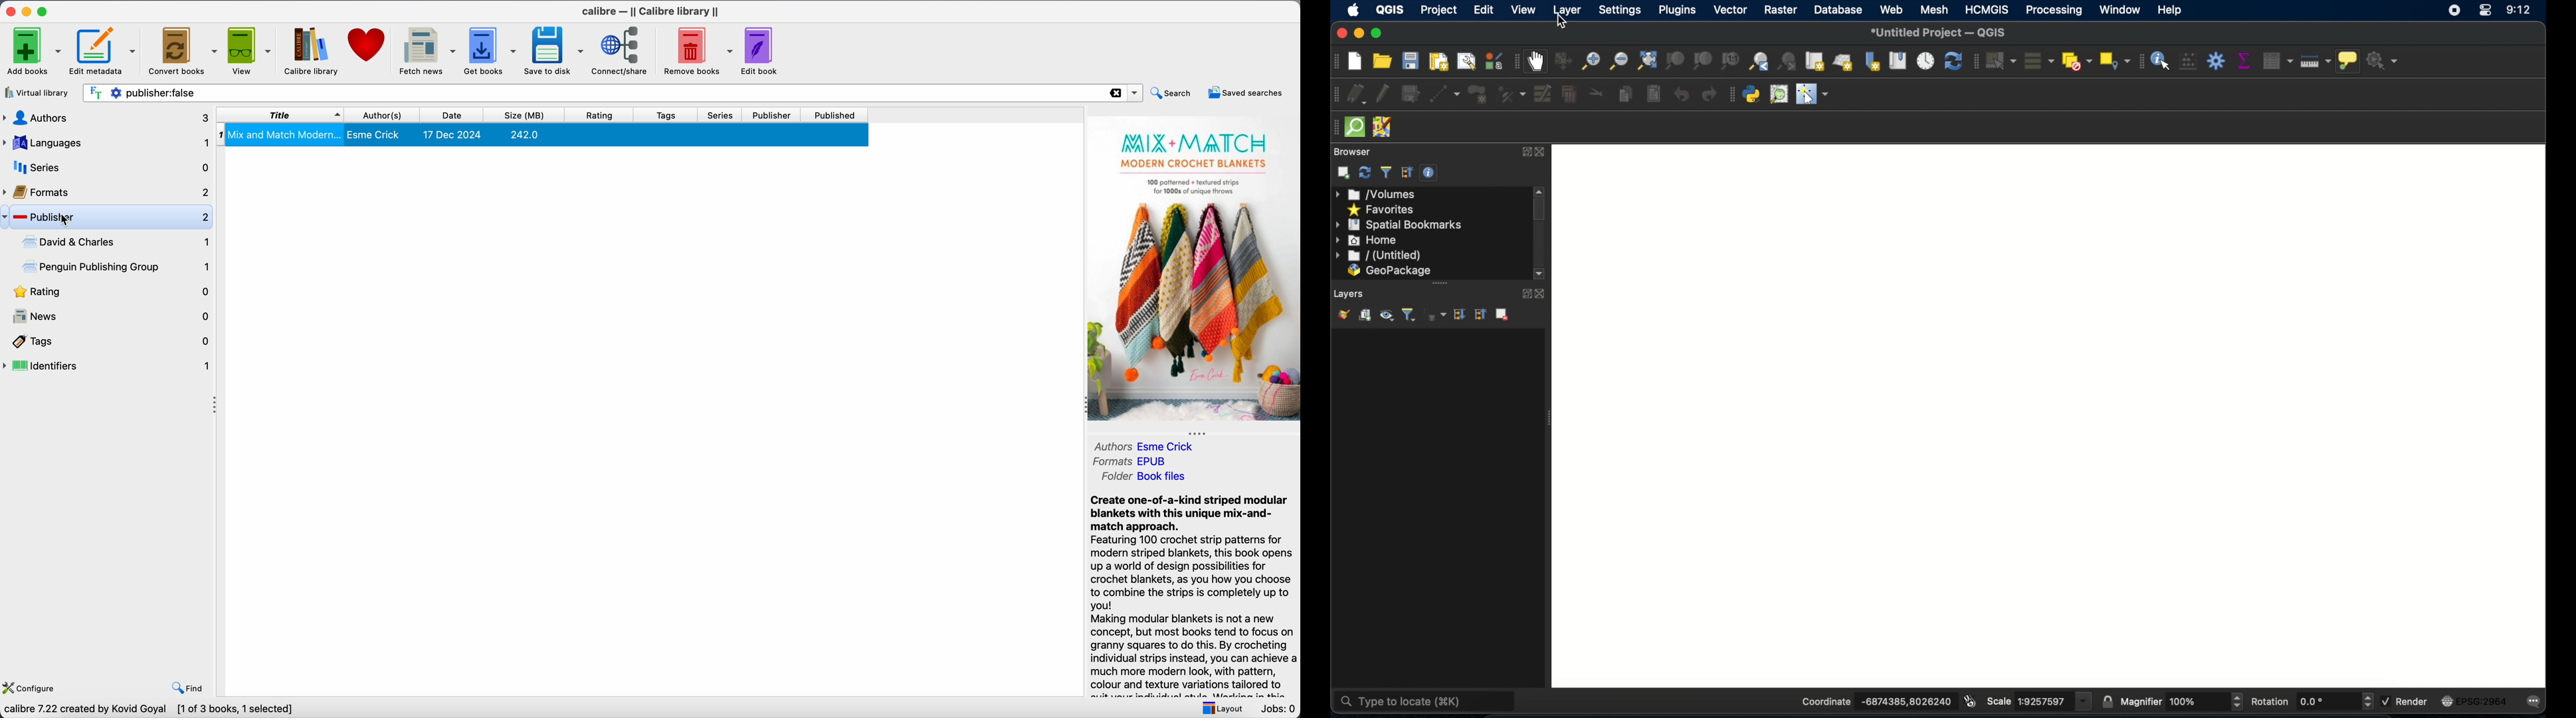 This screenshot has height=728, width=2576. What do you see at coordinates (2474, 702) in the screenshot?
I see `current crs` at bounding box center [2474, 702].